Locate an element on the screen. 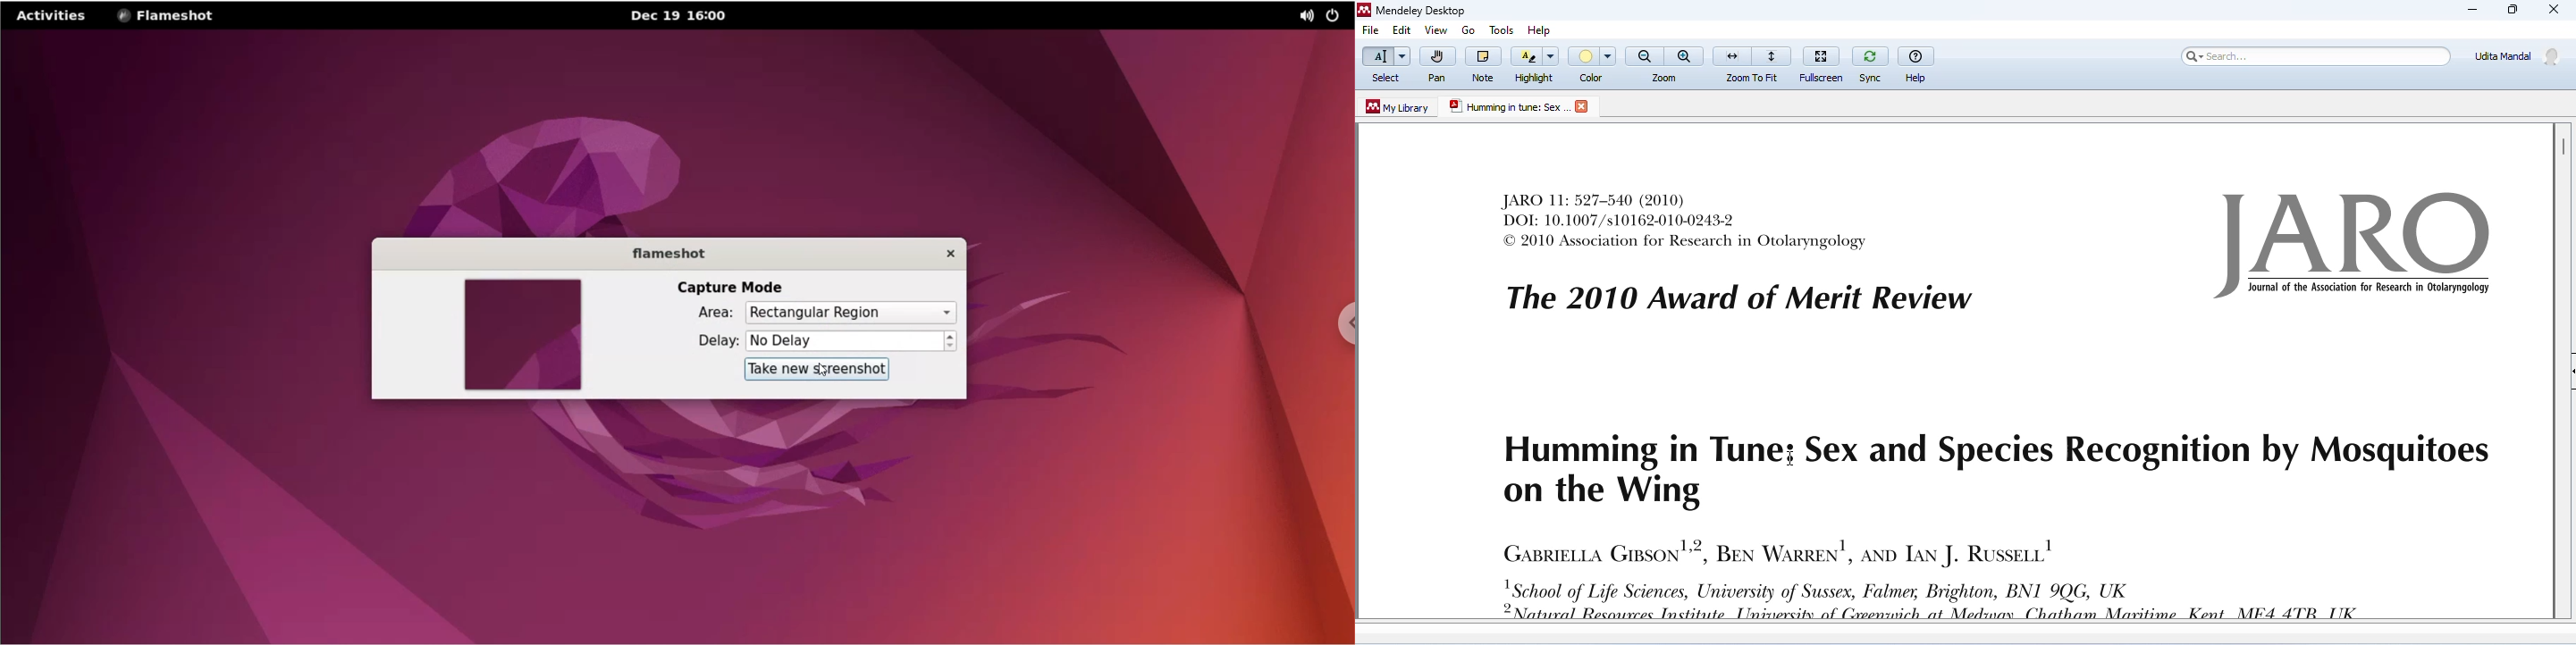 This screenshot has height=672, width=2576. minimize is located at coordinates (2472, 10).